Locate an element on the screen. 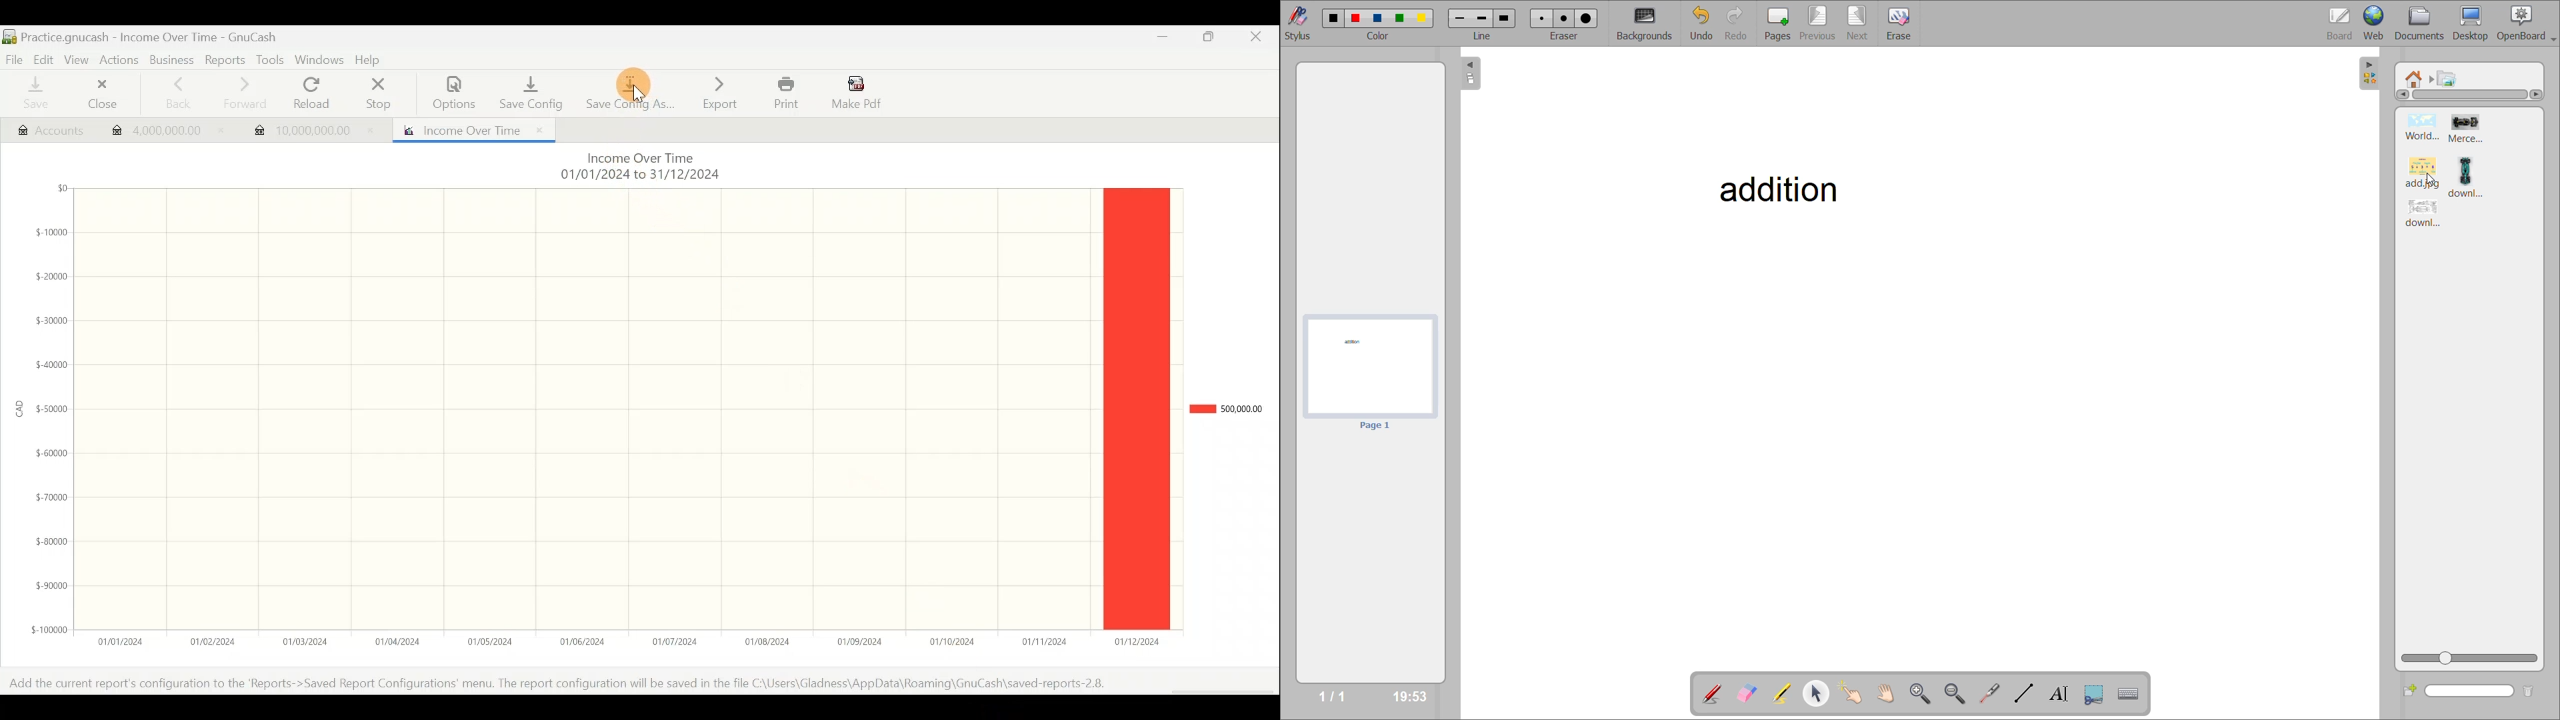  draw lines is located at coordinates (2026, 695).